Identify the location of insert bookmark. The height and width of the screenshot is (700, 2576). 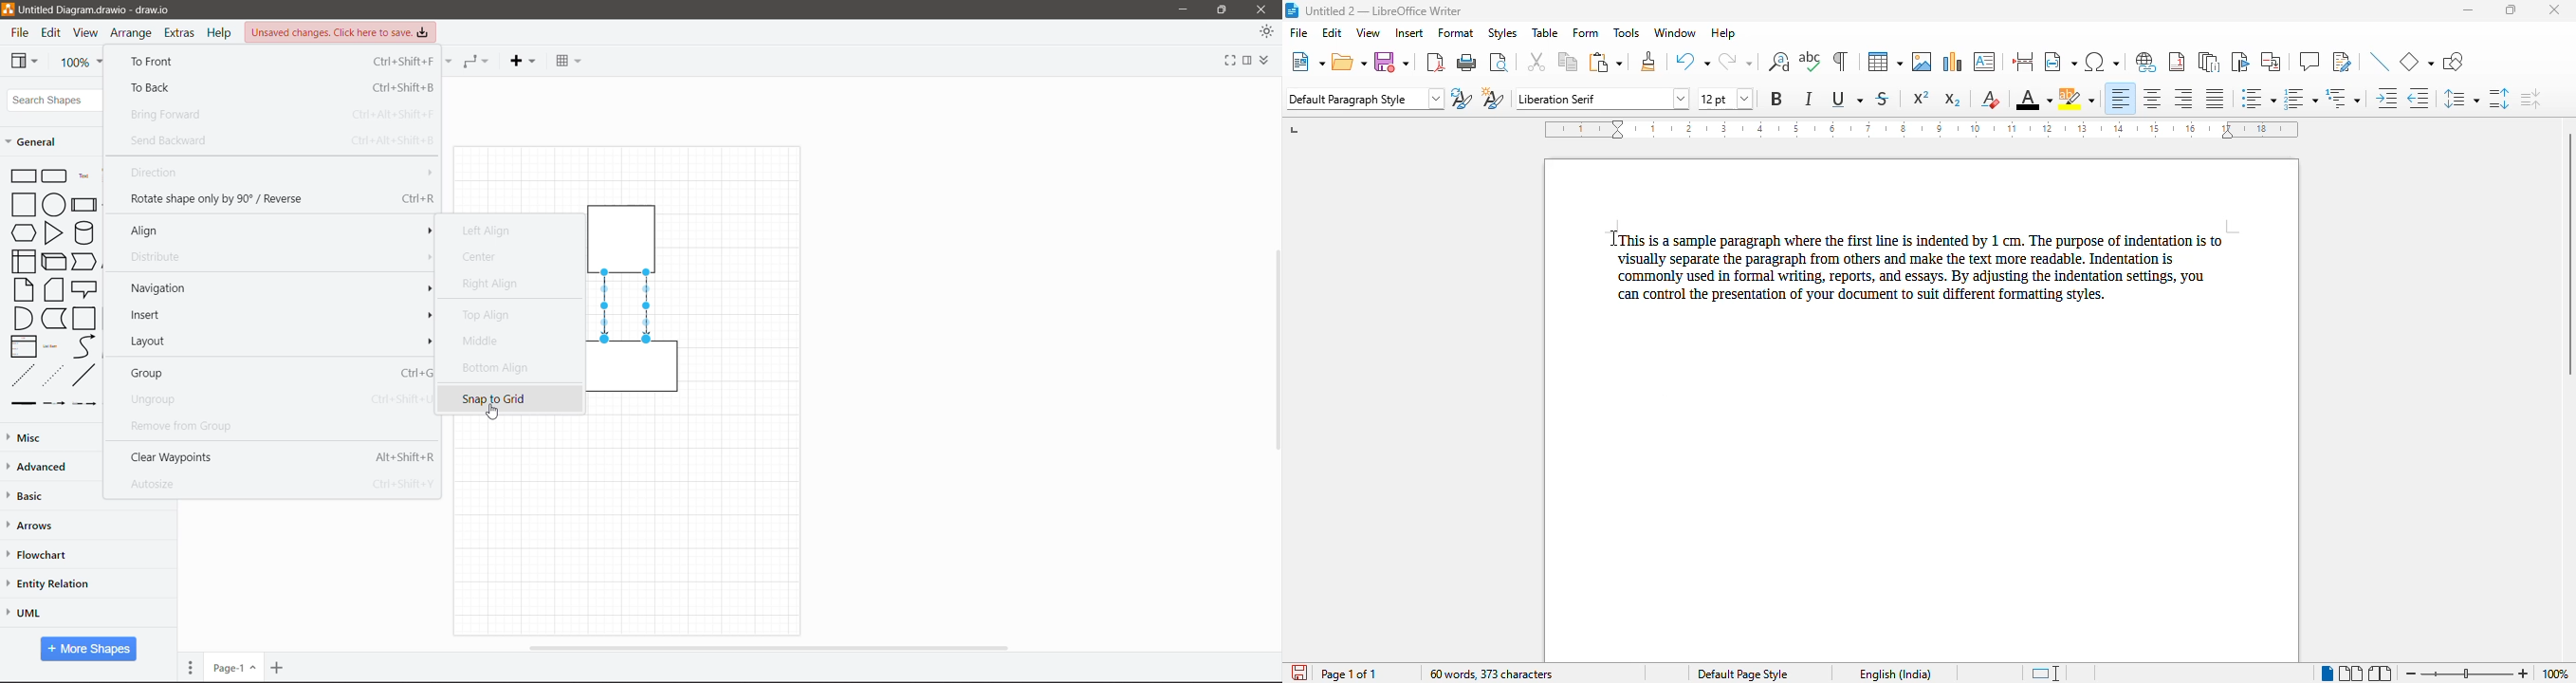
(2241, 62).